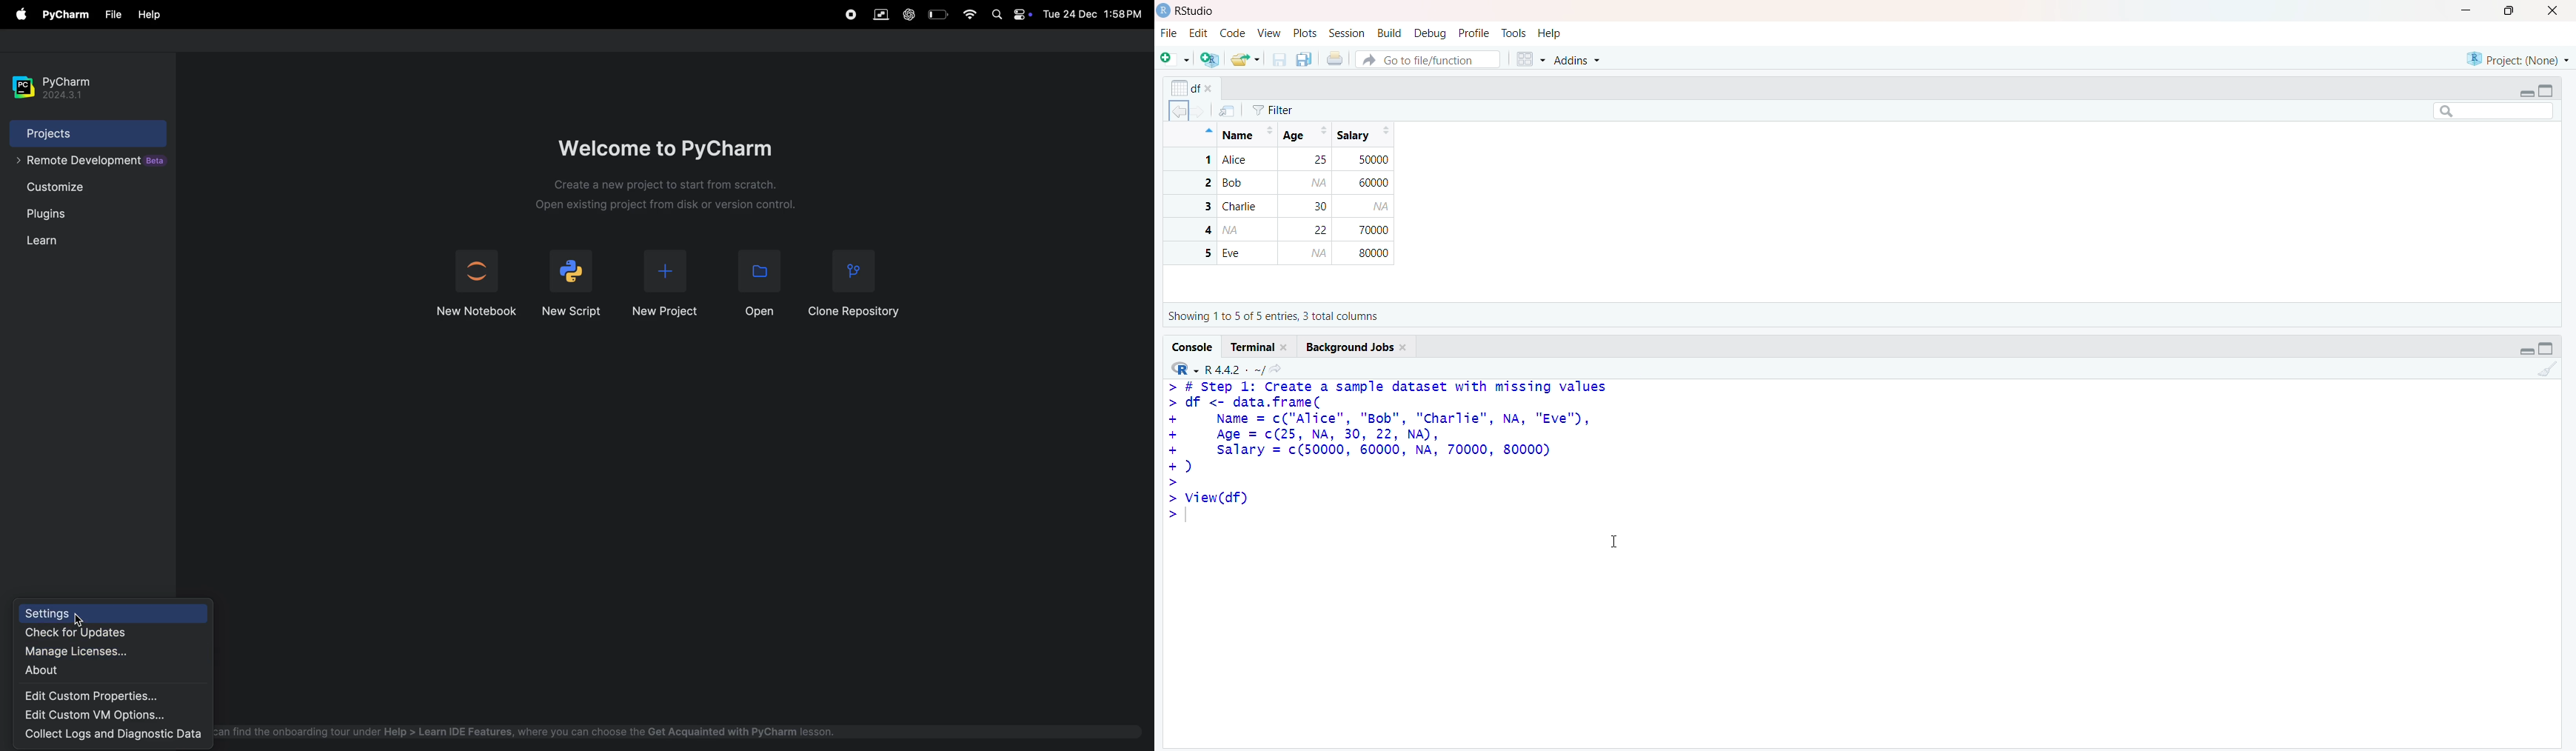 This screenshot has height=756, width=2576. What do you see at coordinates (1354, 347) in the screenshot?
I see `Background Jobs` at bounding box center [1354, 347].